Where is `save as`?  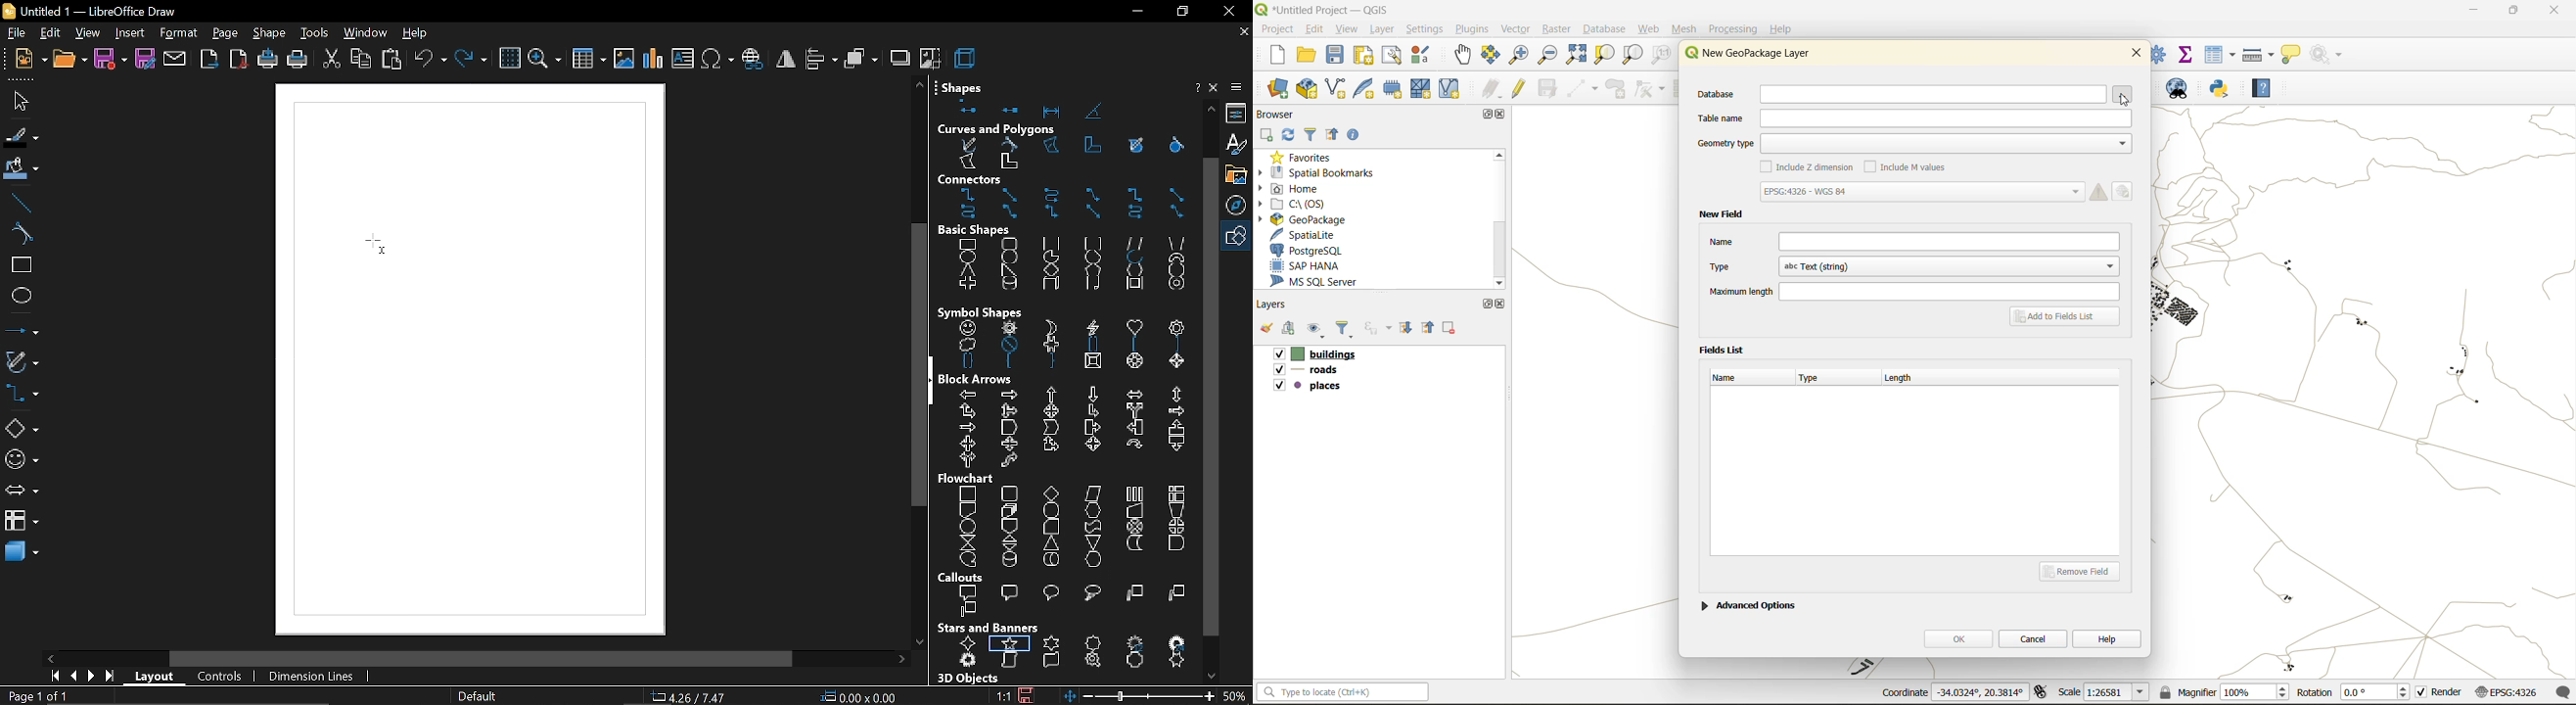 save as is located at coordinates (145, 60).